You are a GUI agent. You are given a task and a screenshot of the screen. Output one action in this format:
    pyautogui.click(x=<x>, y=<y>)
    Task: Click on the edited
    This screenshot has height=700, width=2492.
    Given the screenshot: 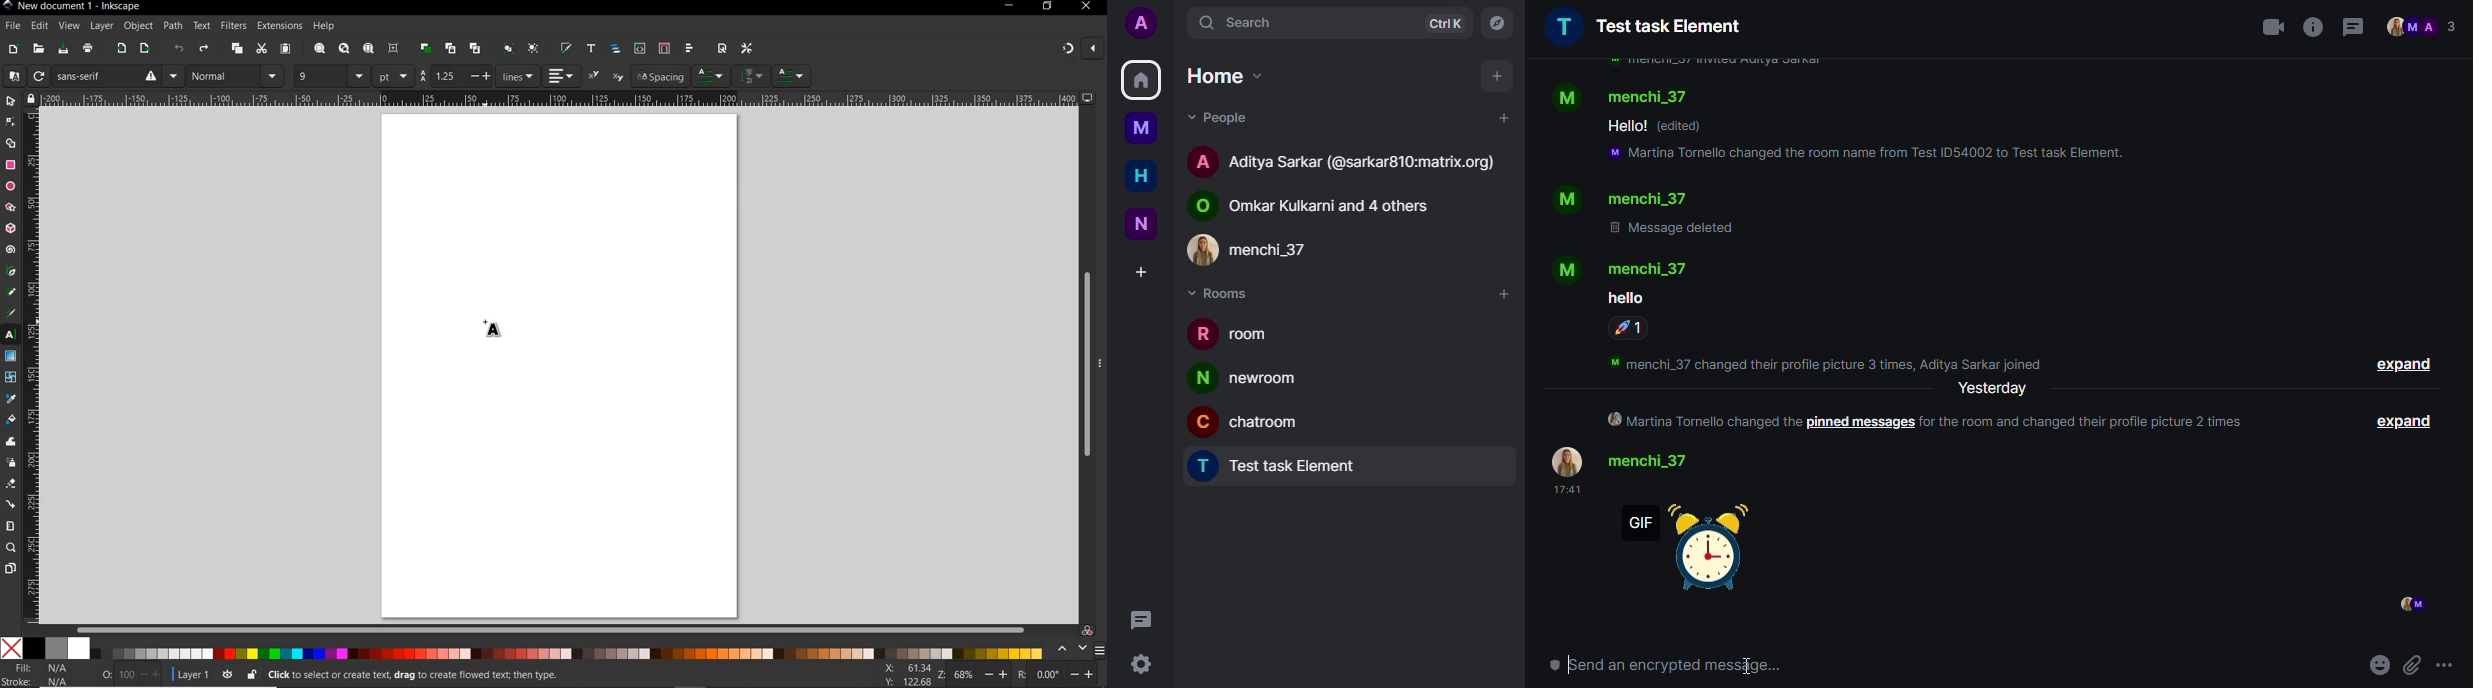 What is the action you would take?
    pyautogui.click(x=1684, y=126)
    